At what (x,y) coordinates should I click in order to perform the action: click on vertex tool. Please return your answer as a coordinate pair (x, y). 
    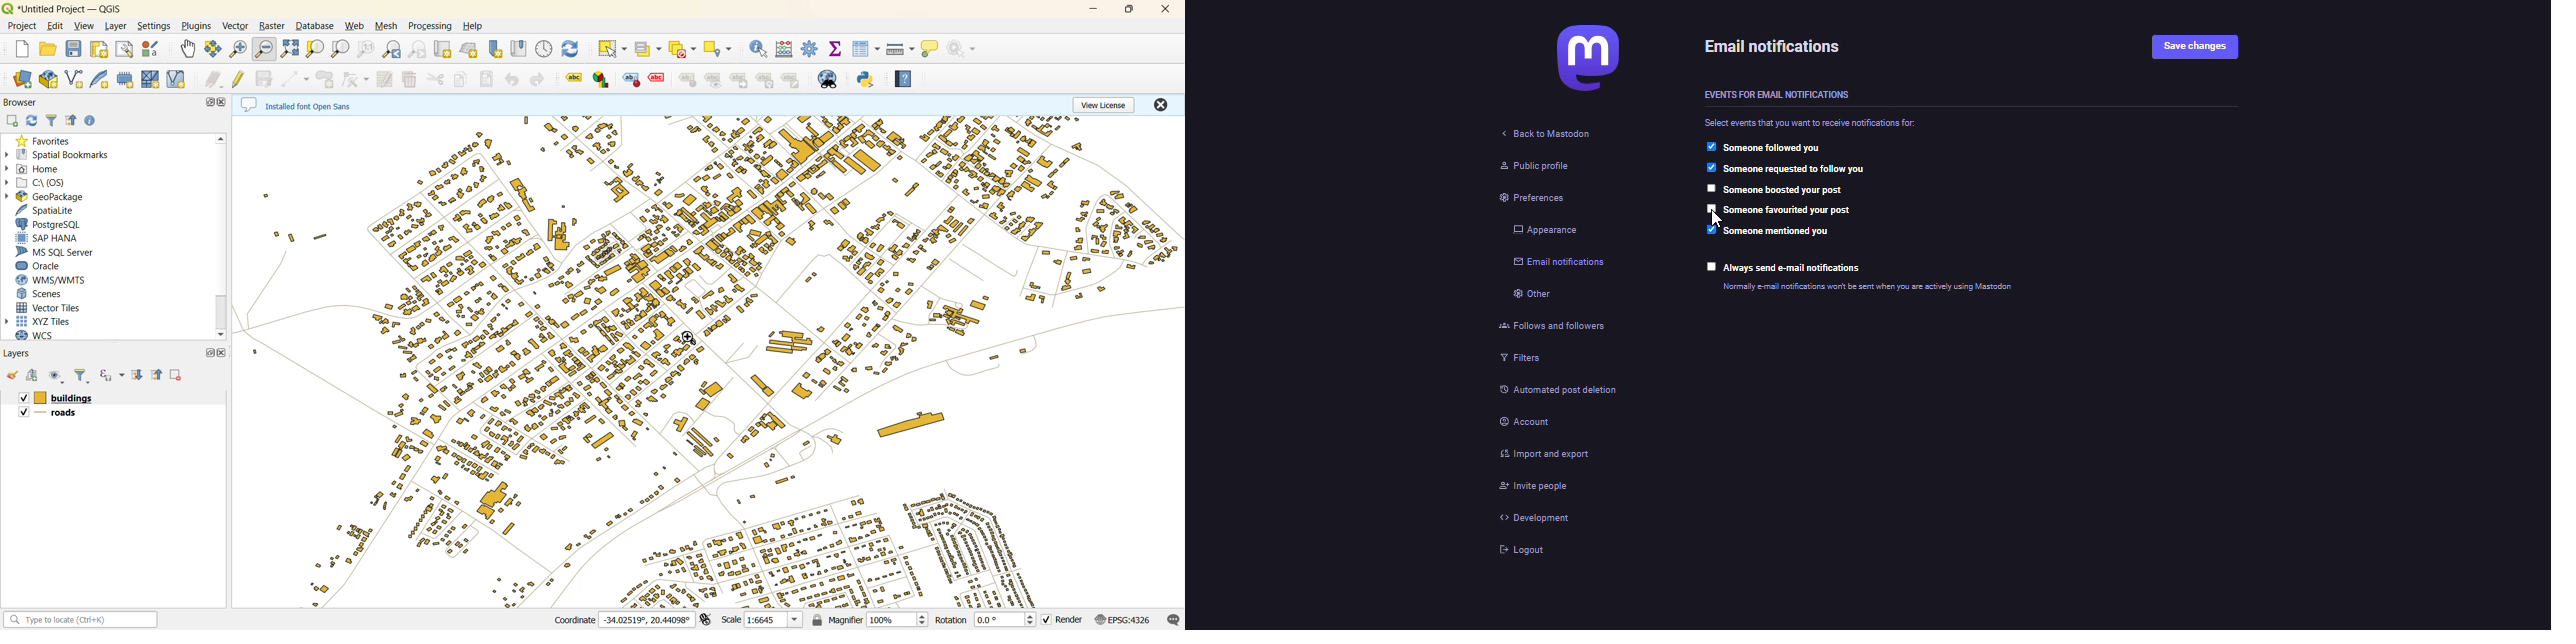
    Looking at the image, I should click on (355, 80).